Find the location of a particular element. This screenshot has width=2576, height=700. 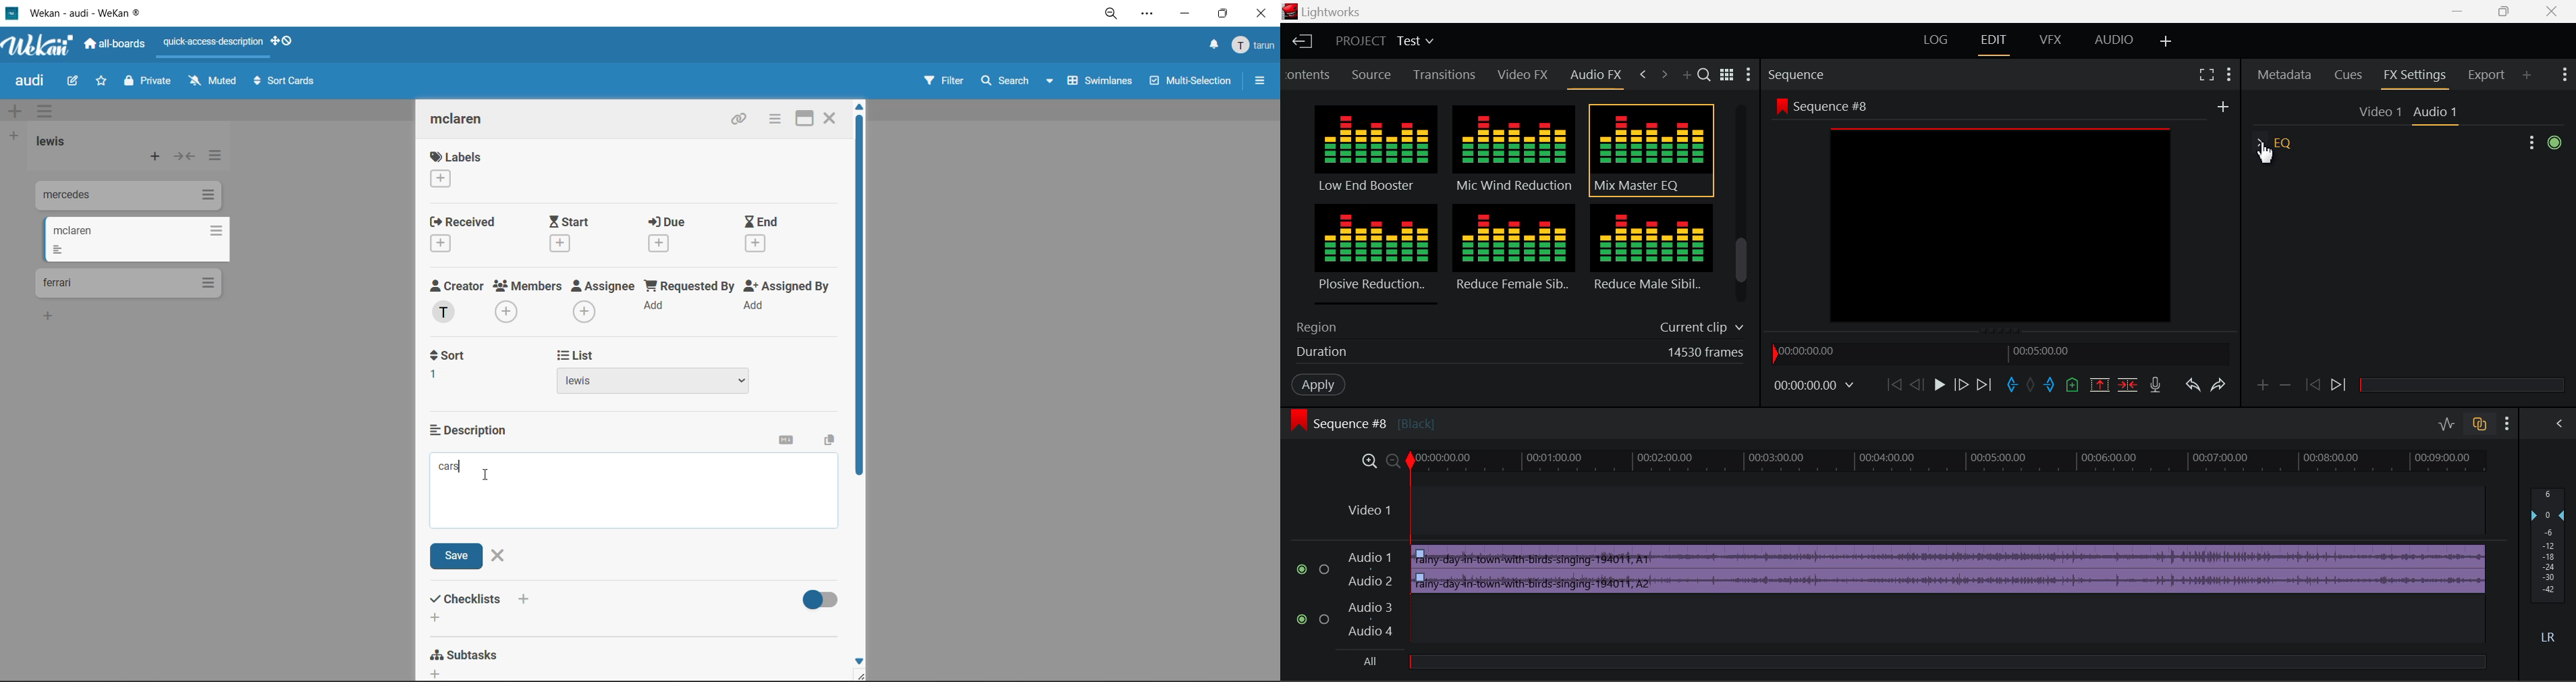

Project Title is located at coordinates (1383, 41).